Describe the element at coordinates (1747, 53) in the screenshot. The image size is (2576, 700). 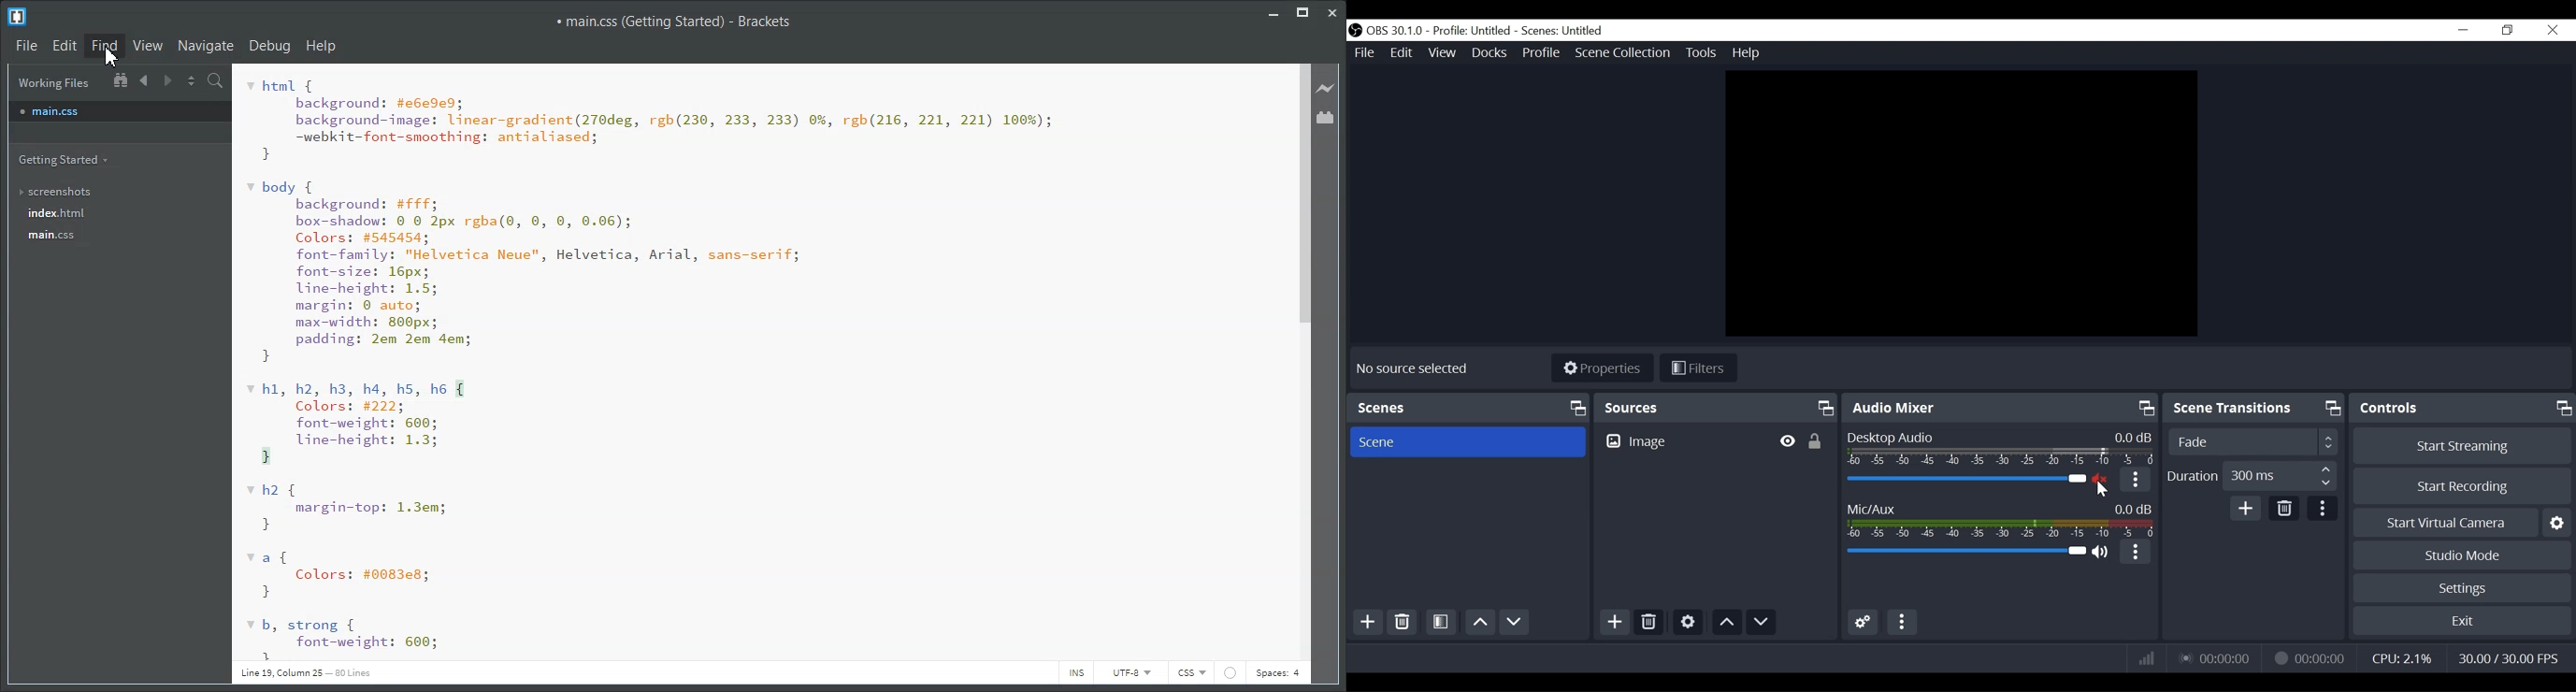
I see `Help` at that location.